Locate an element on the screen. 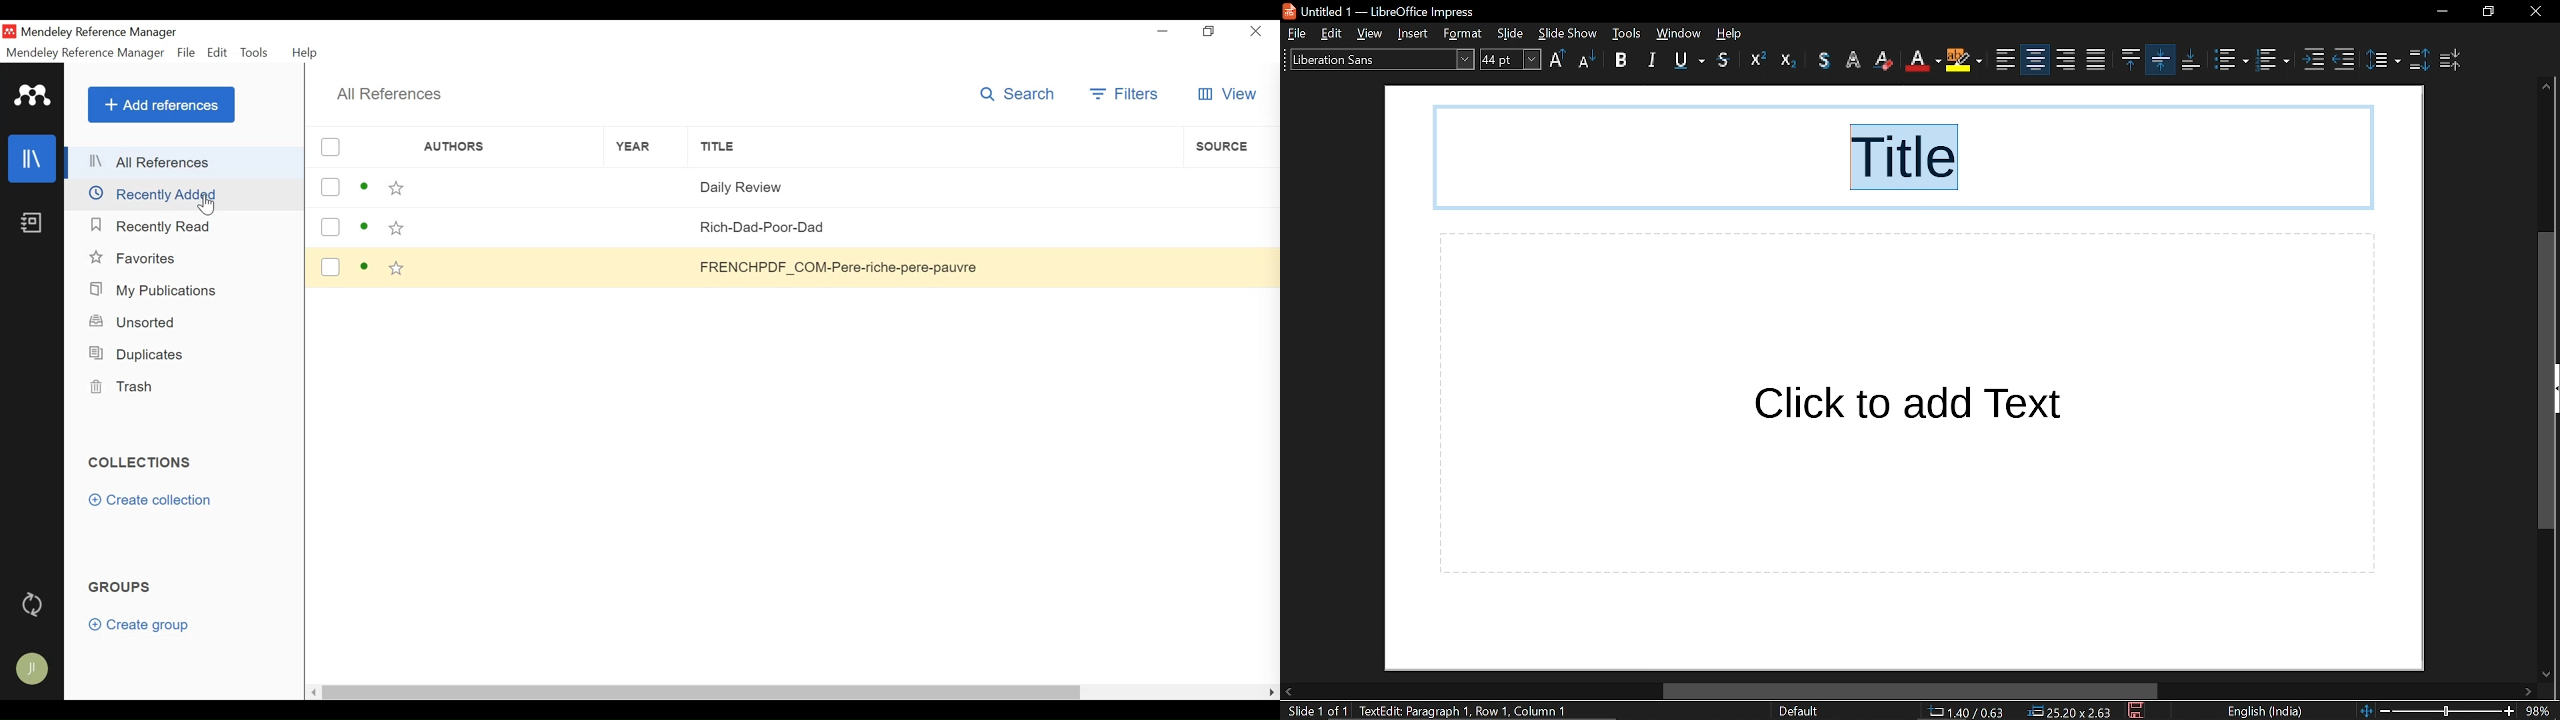 Image resolution: width=2576 pixels, height=728 pixels. center is located at coordinates (2006, 60).